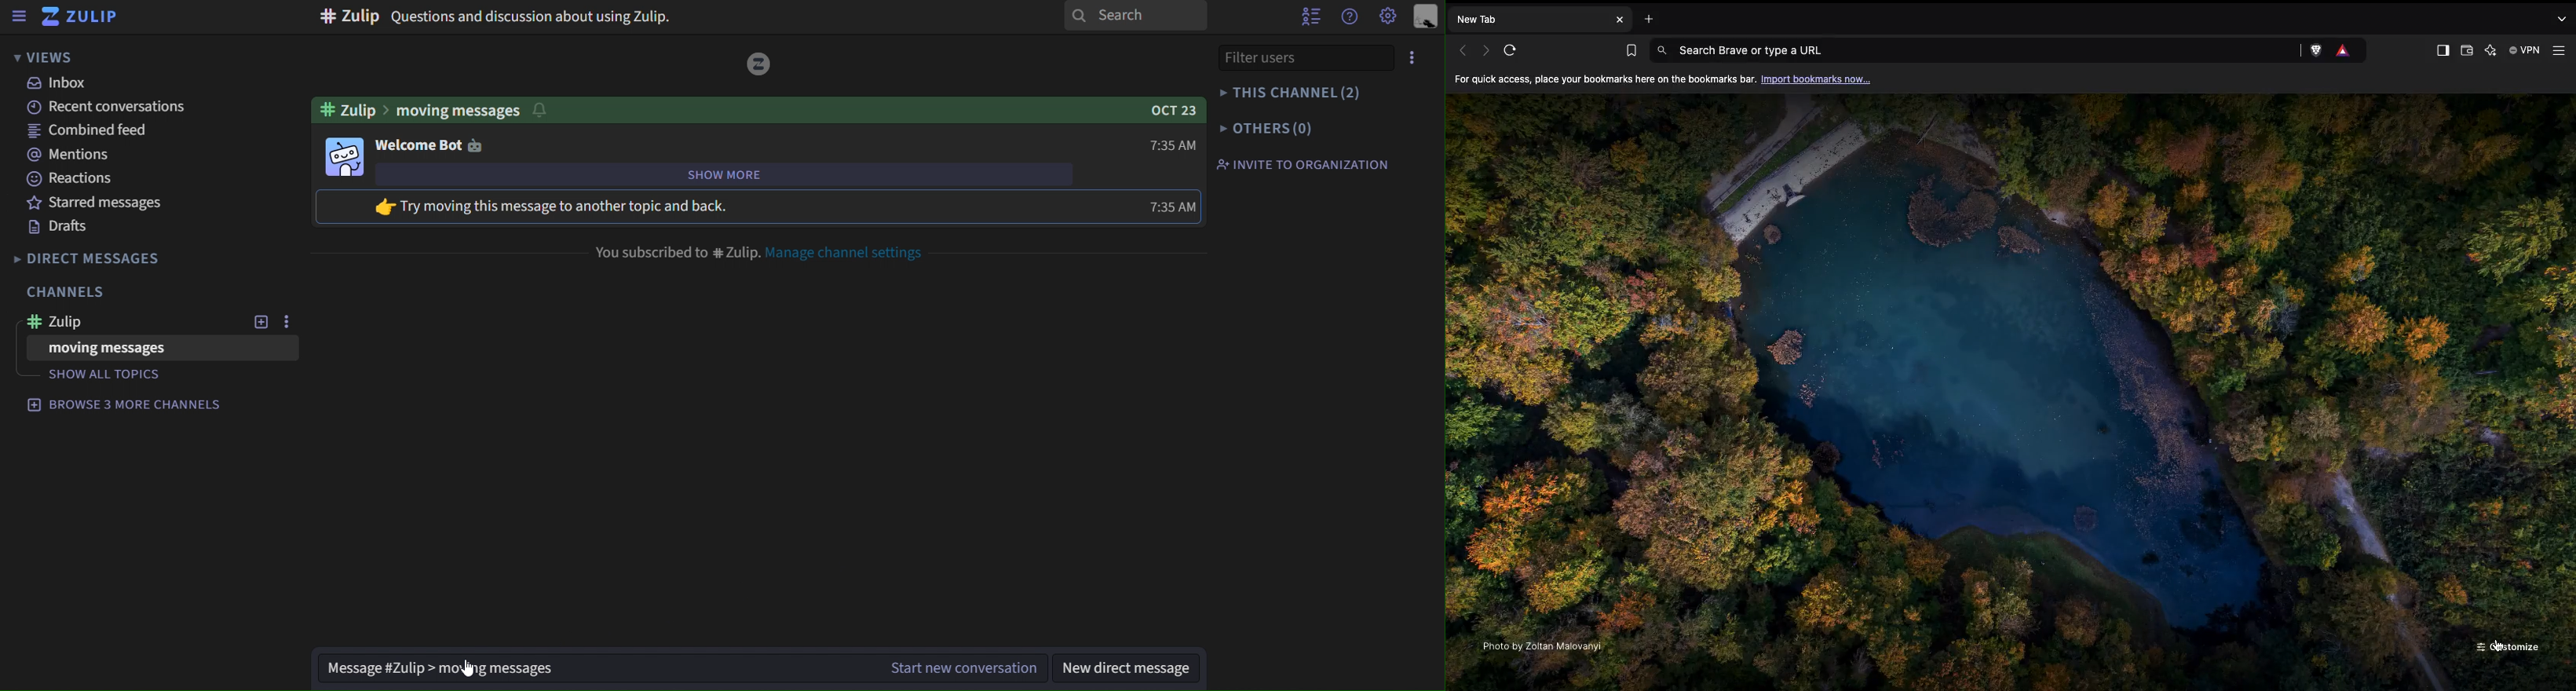 The height and width of the screenshot is (700, 2576). What do you see at coordinates (760, 62) in the screenshot?
I see `` at bounding box center [760, 62].